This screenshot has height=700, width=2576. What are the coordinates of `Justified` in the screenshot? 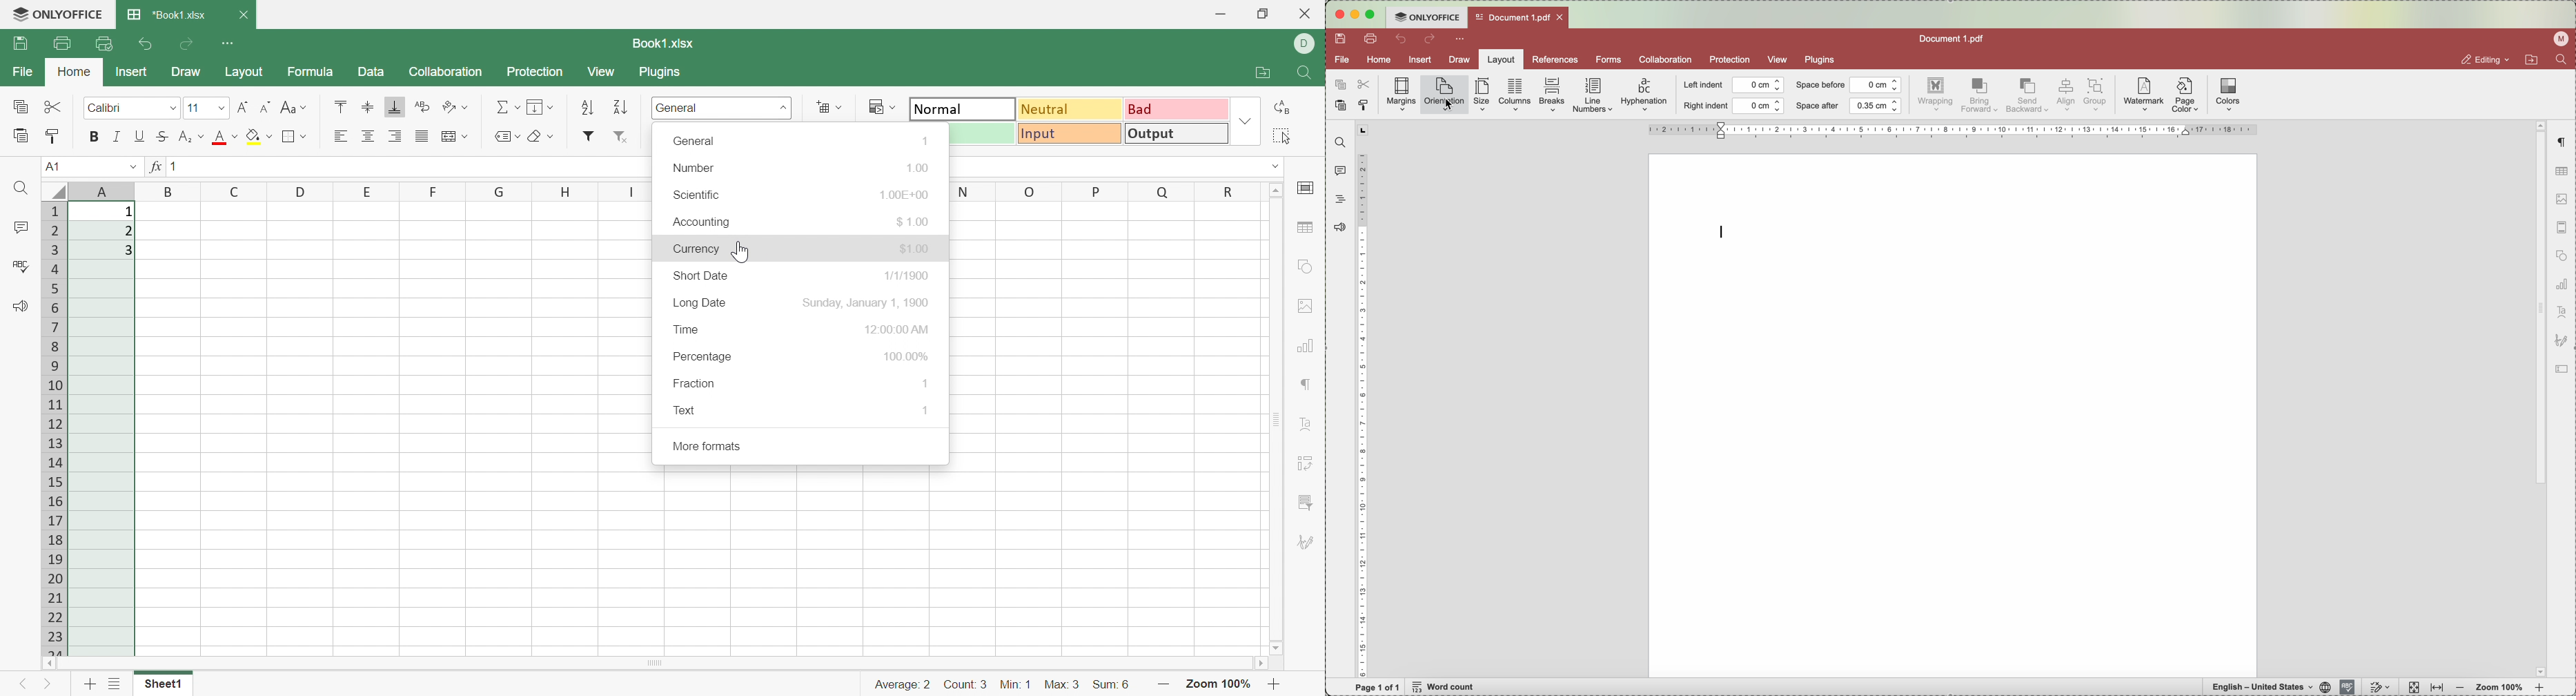 It's located at (421, 135).